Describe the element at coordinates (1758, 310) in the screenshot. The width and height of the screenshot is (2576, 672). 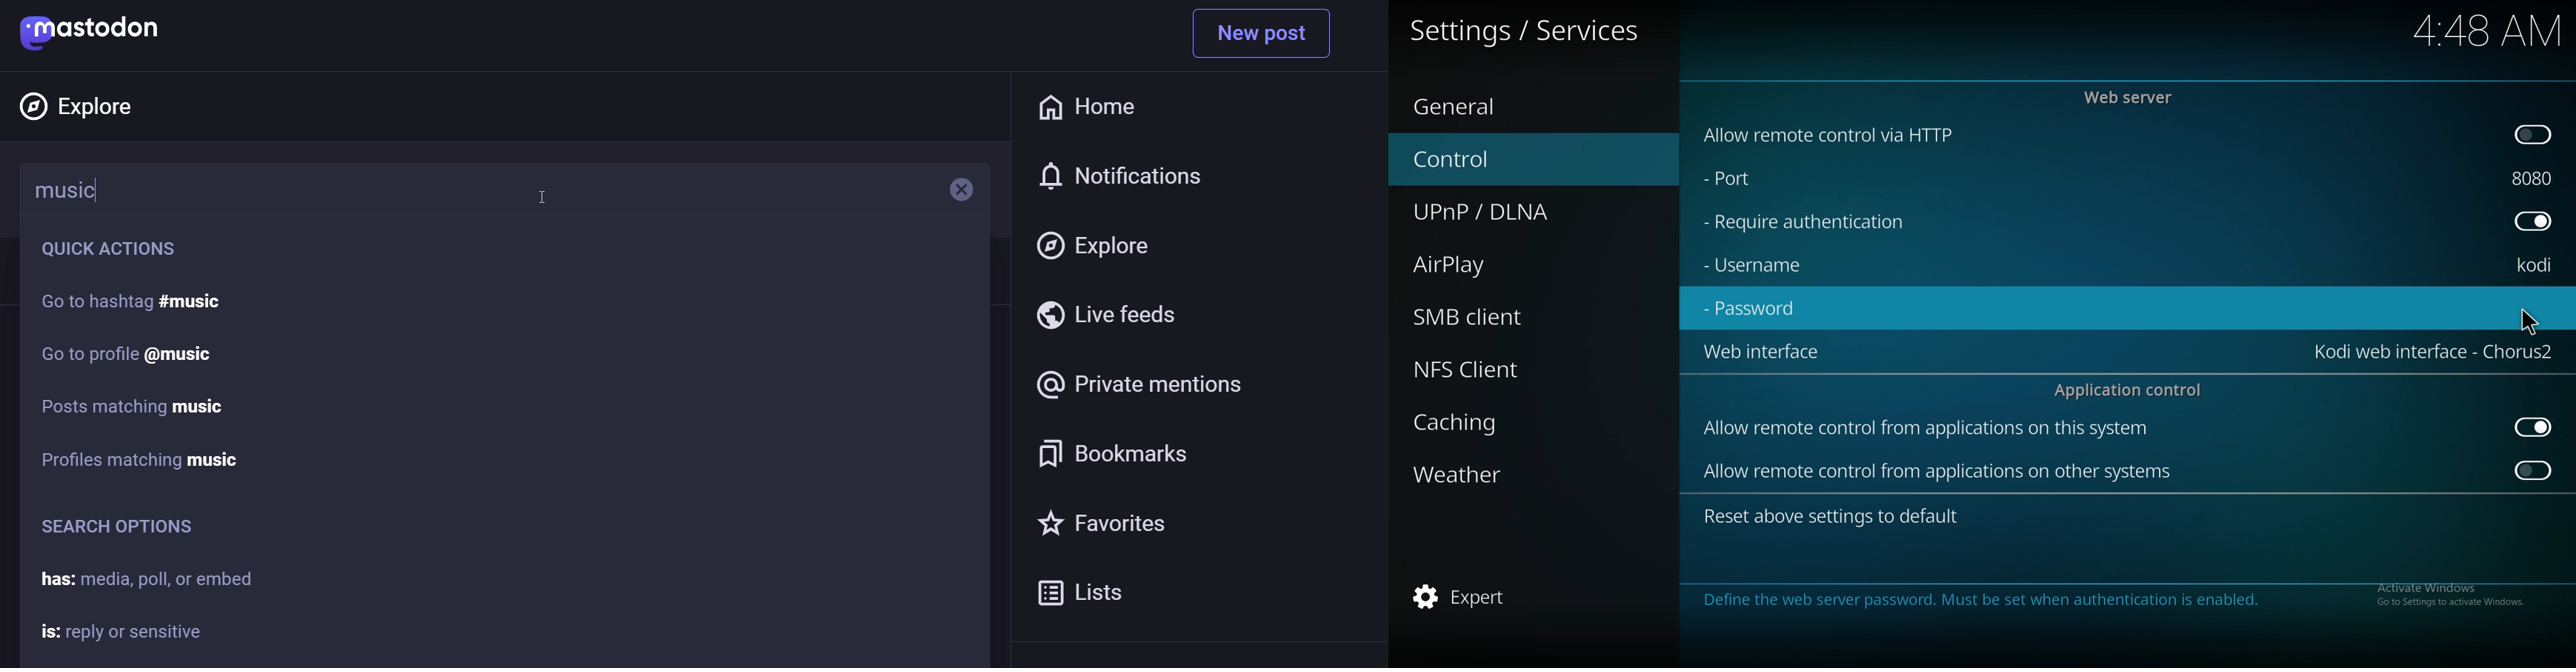
I see `password` at that location.